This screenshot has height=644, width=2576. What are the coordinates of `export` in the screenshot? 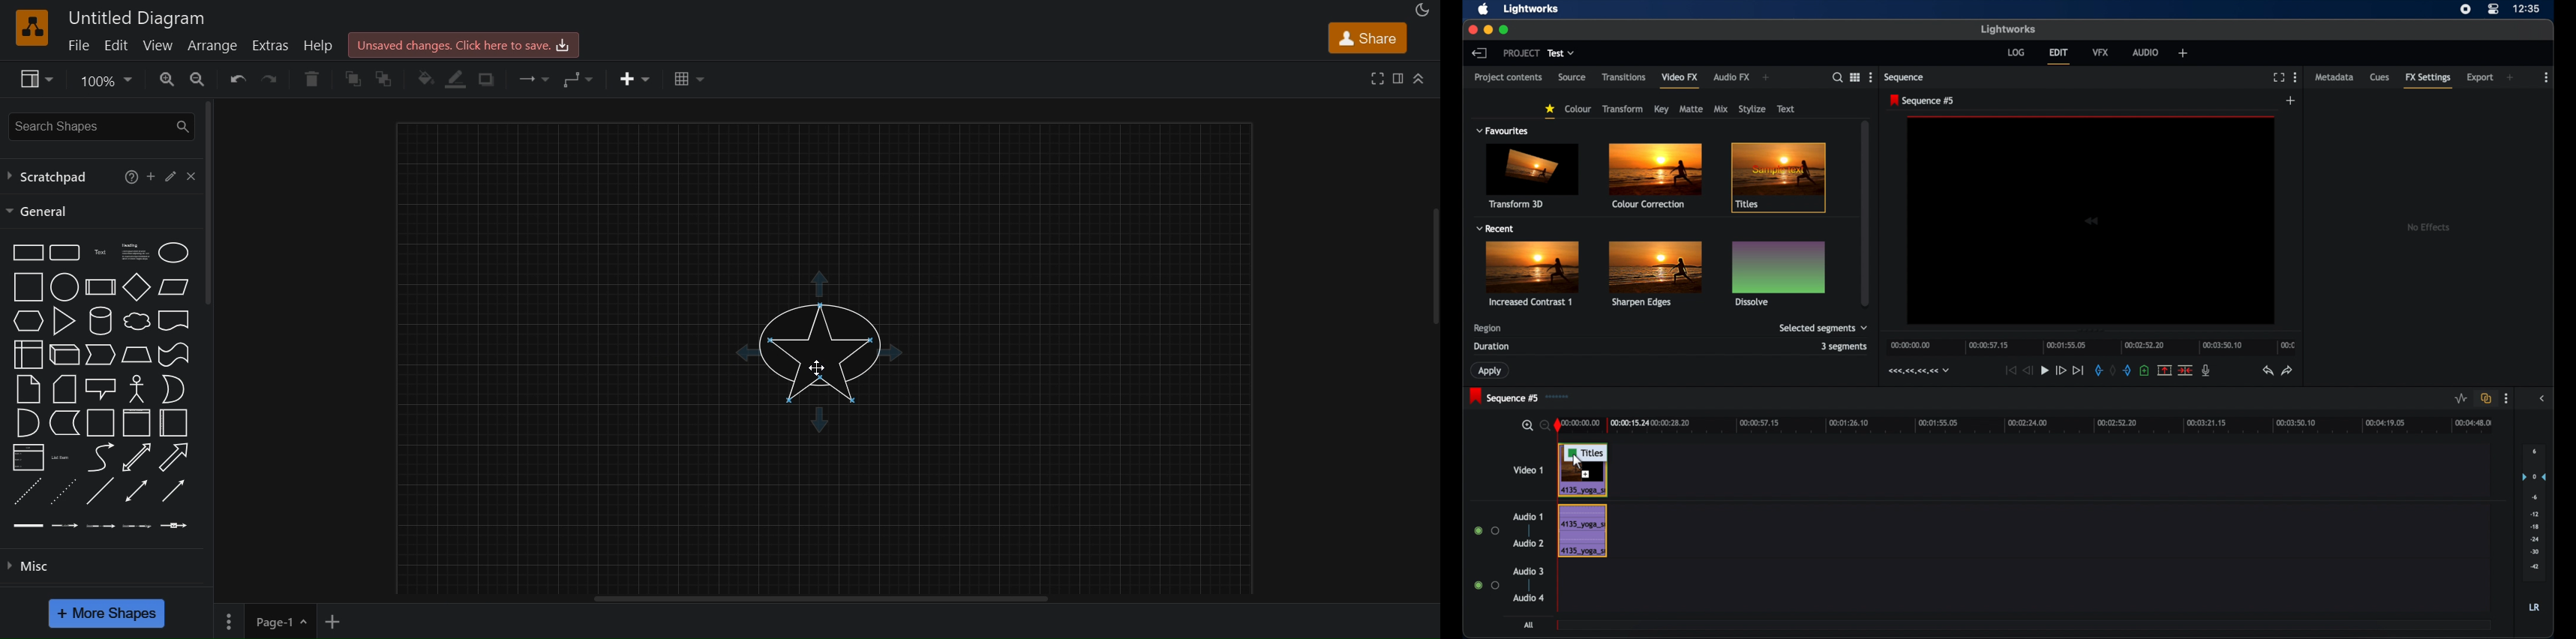 It's located at (2479, 78).